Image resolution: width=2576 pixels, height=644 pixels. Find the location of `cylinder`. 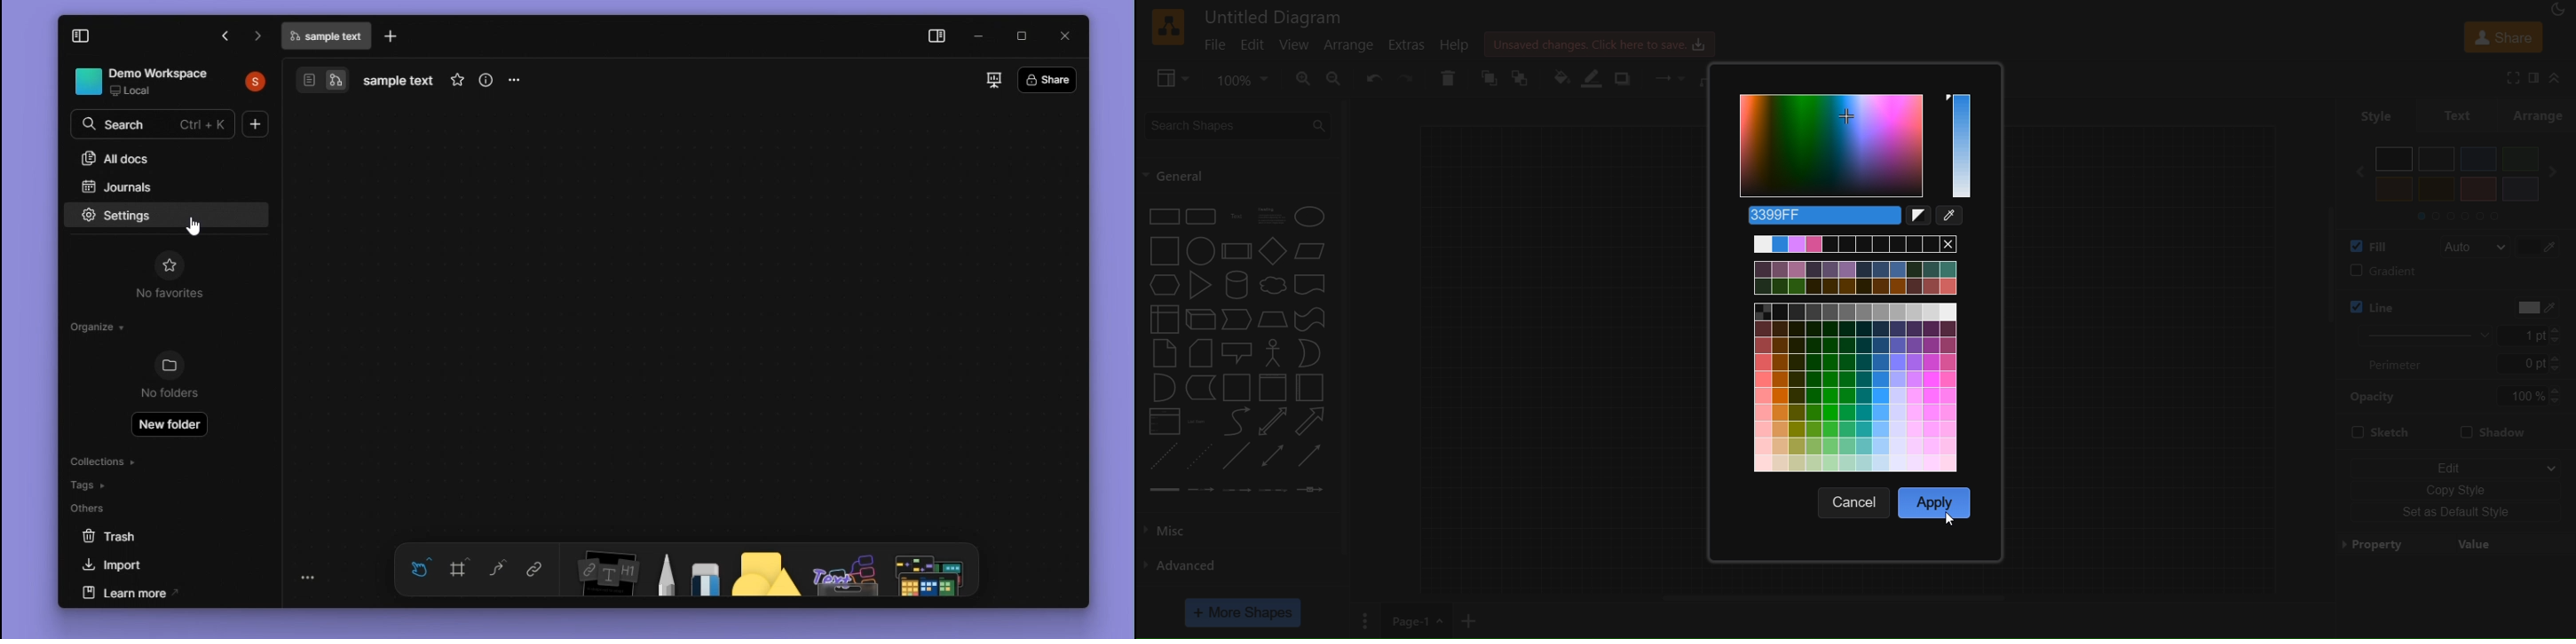

cylinder is located at coordinates (1239, 285).